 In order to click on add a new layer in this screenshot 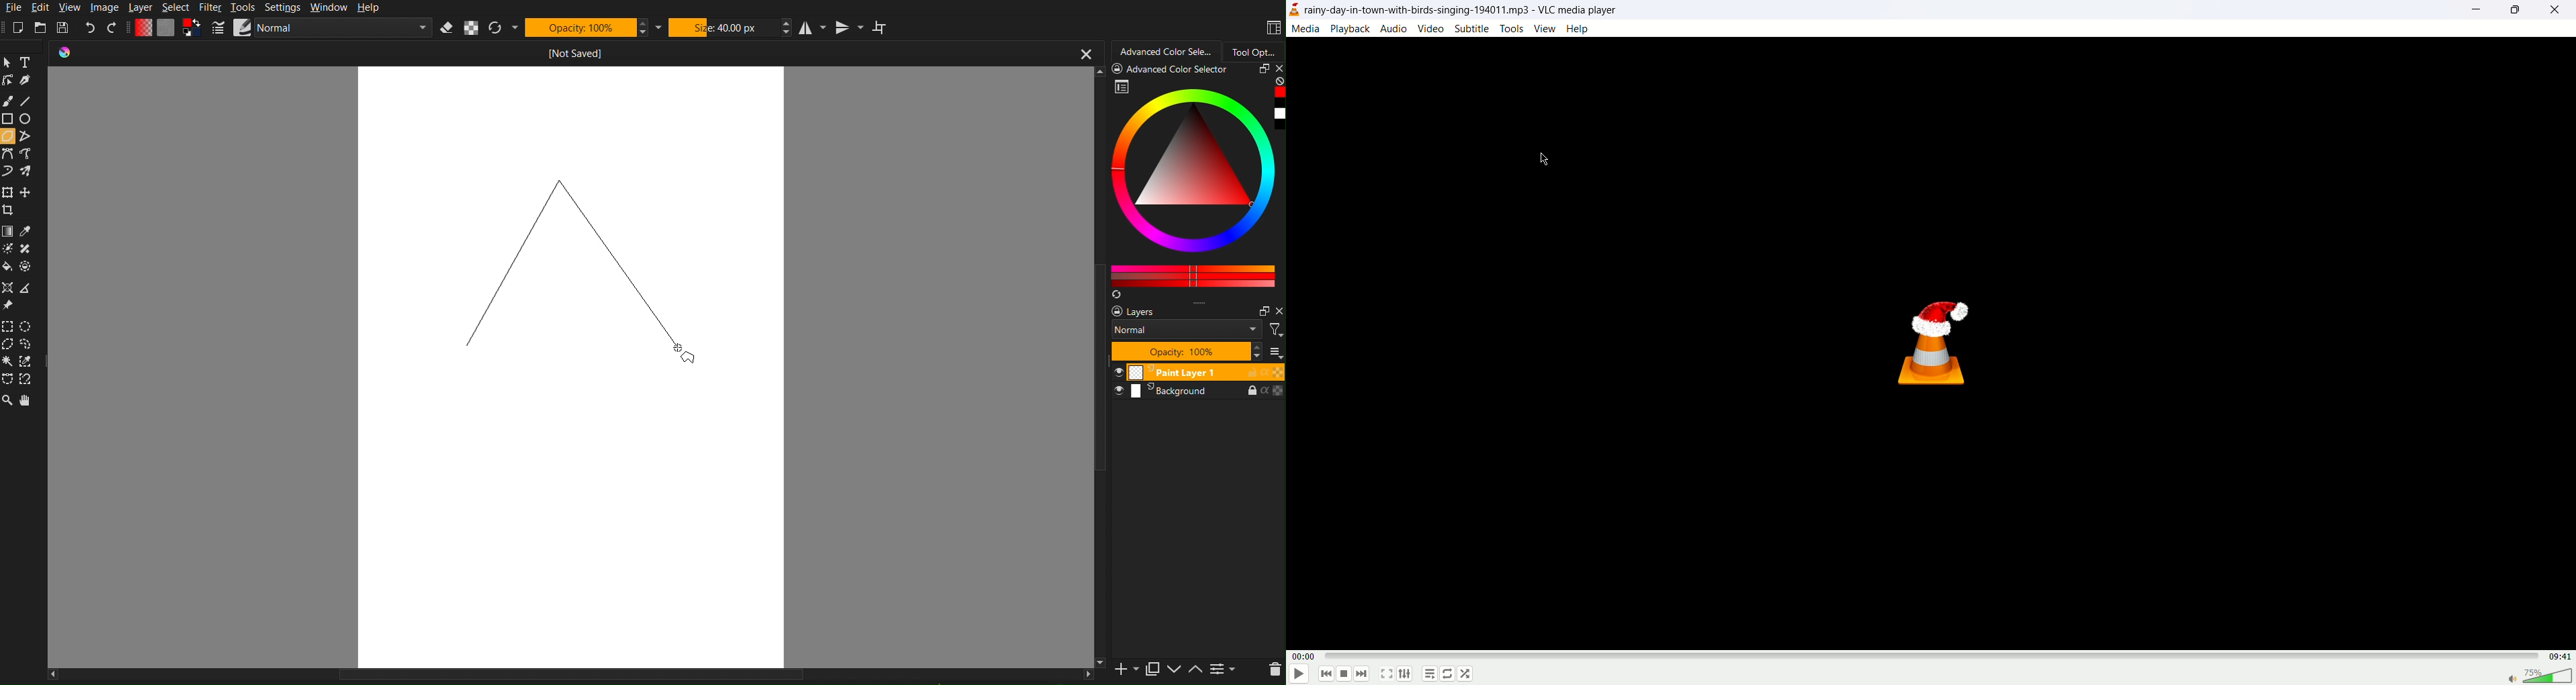, I will do `click(1125, 670)`.